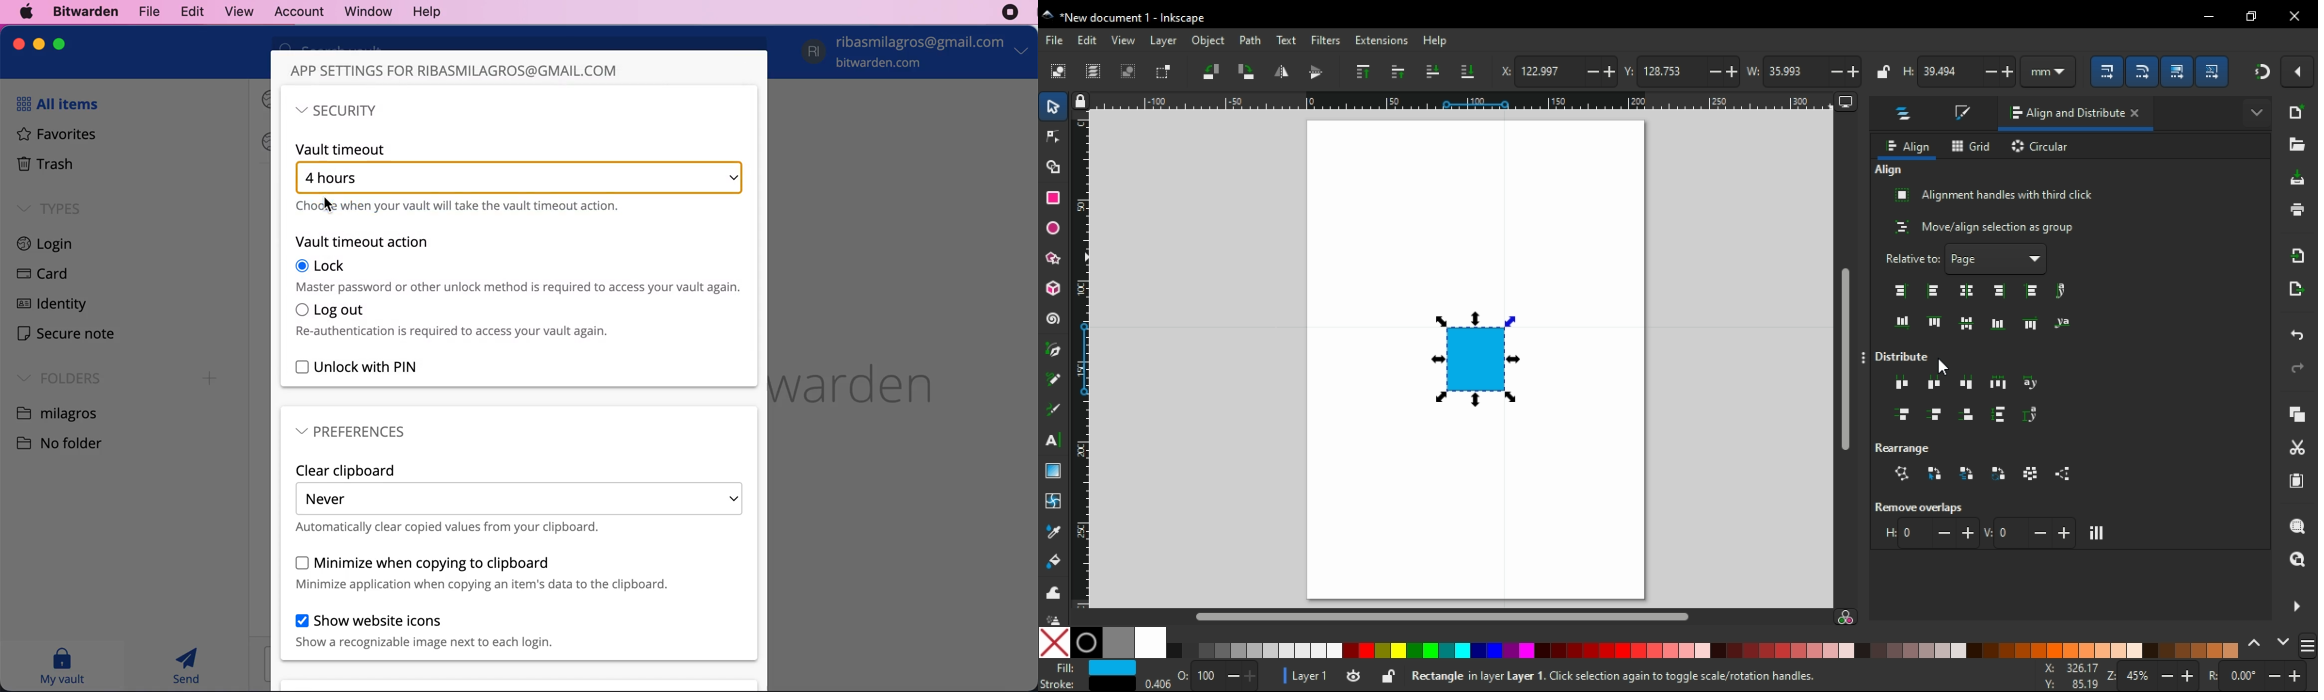 The width and height of the screenshot is (2324, 700). What do you see at coordinates (1094, 71) in the screenshot?
I see `select all in all layers` at bounding box center [1094, 71].